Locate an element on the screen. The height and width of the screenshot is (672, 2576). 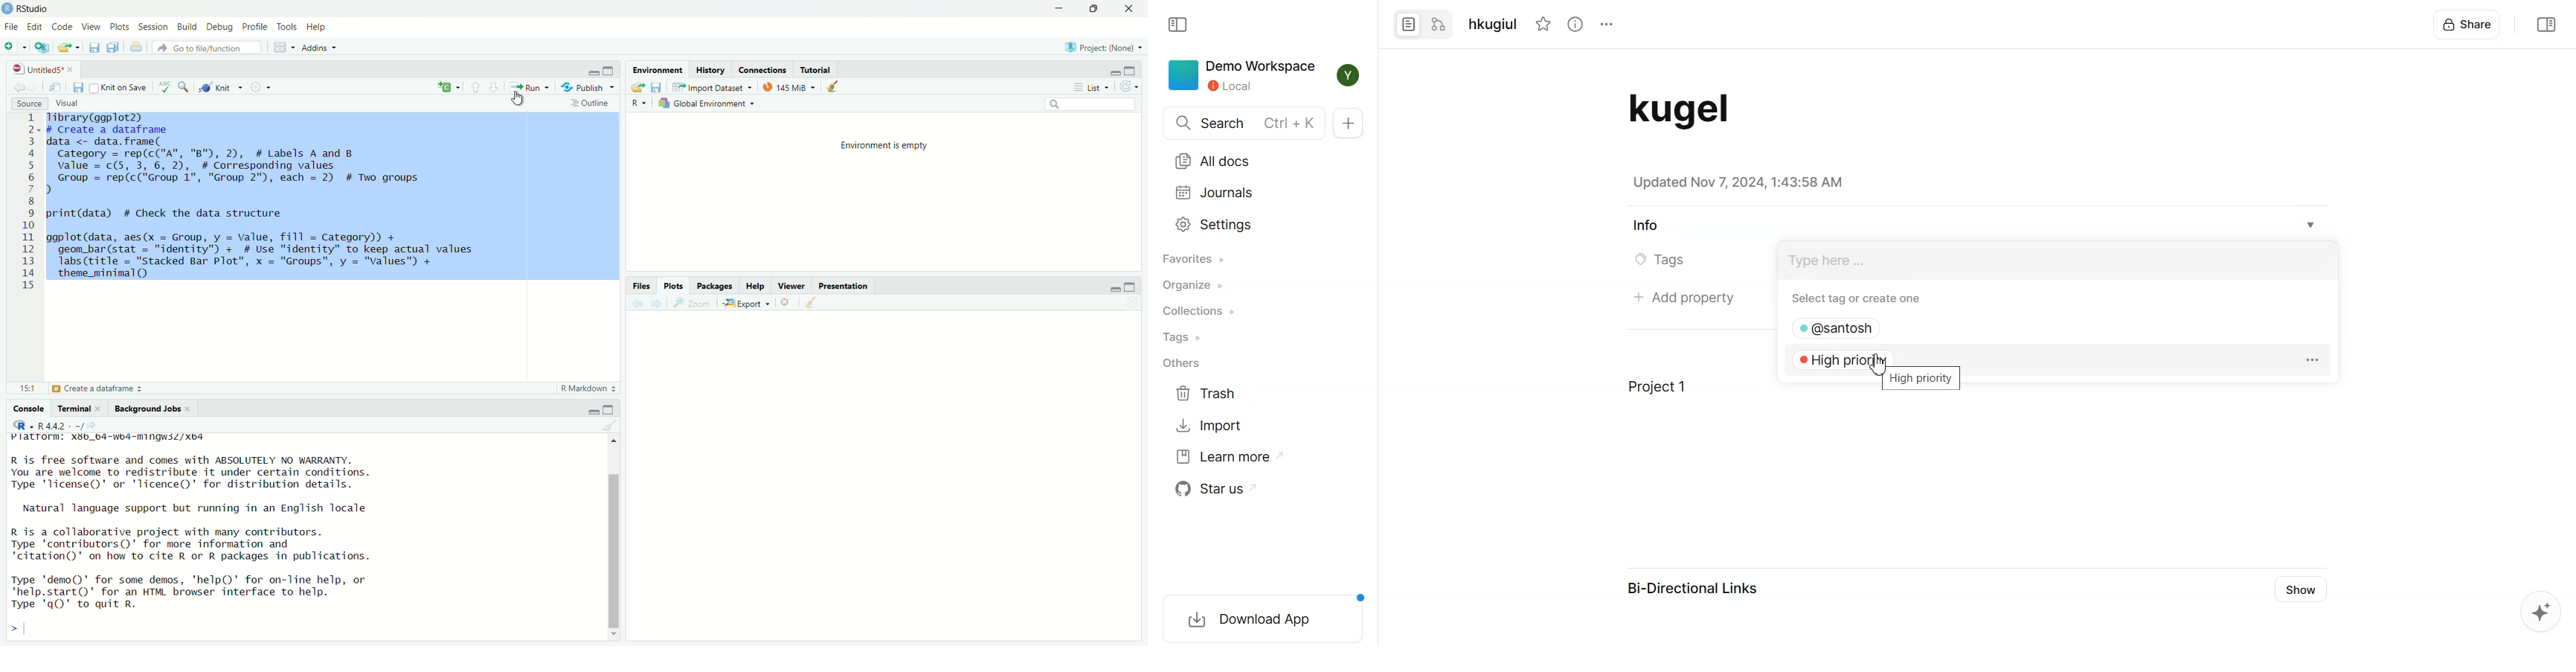
Tutotiral is located at coordinates (816, 69).